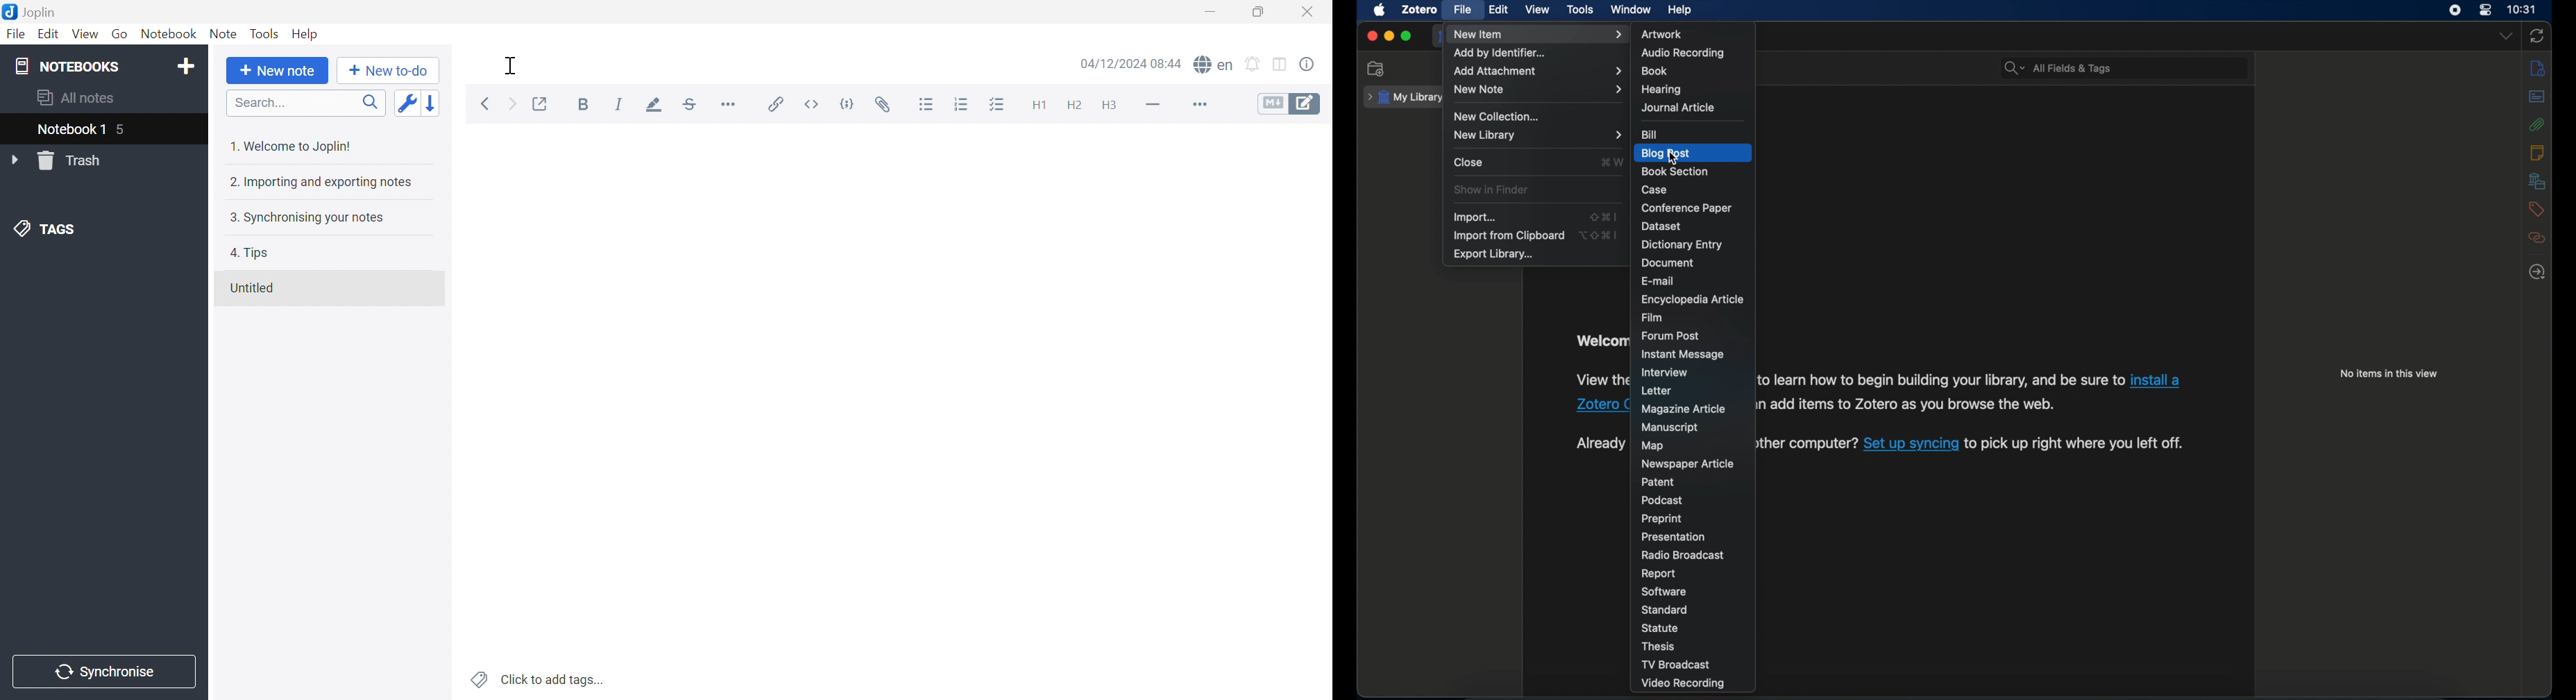  I want to click on Code, so click(846, 106).